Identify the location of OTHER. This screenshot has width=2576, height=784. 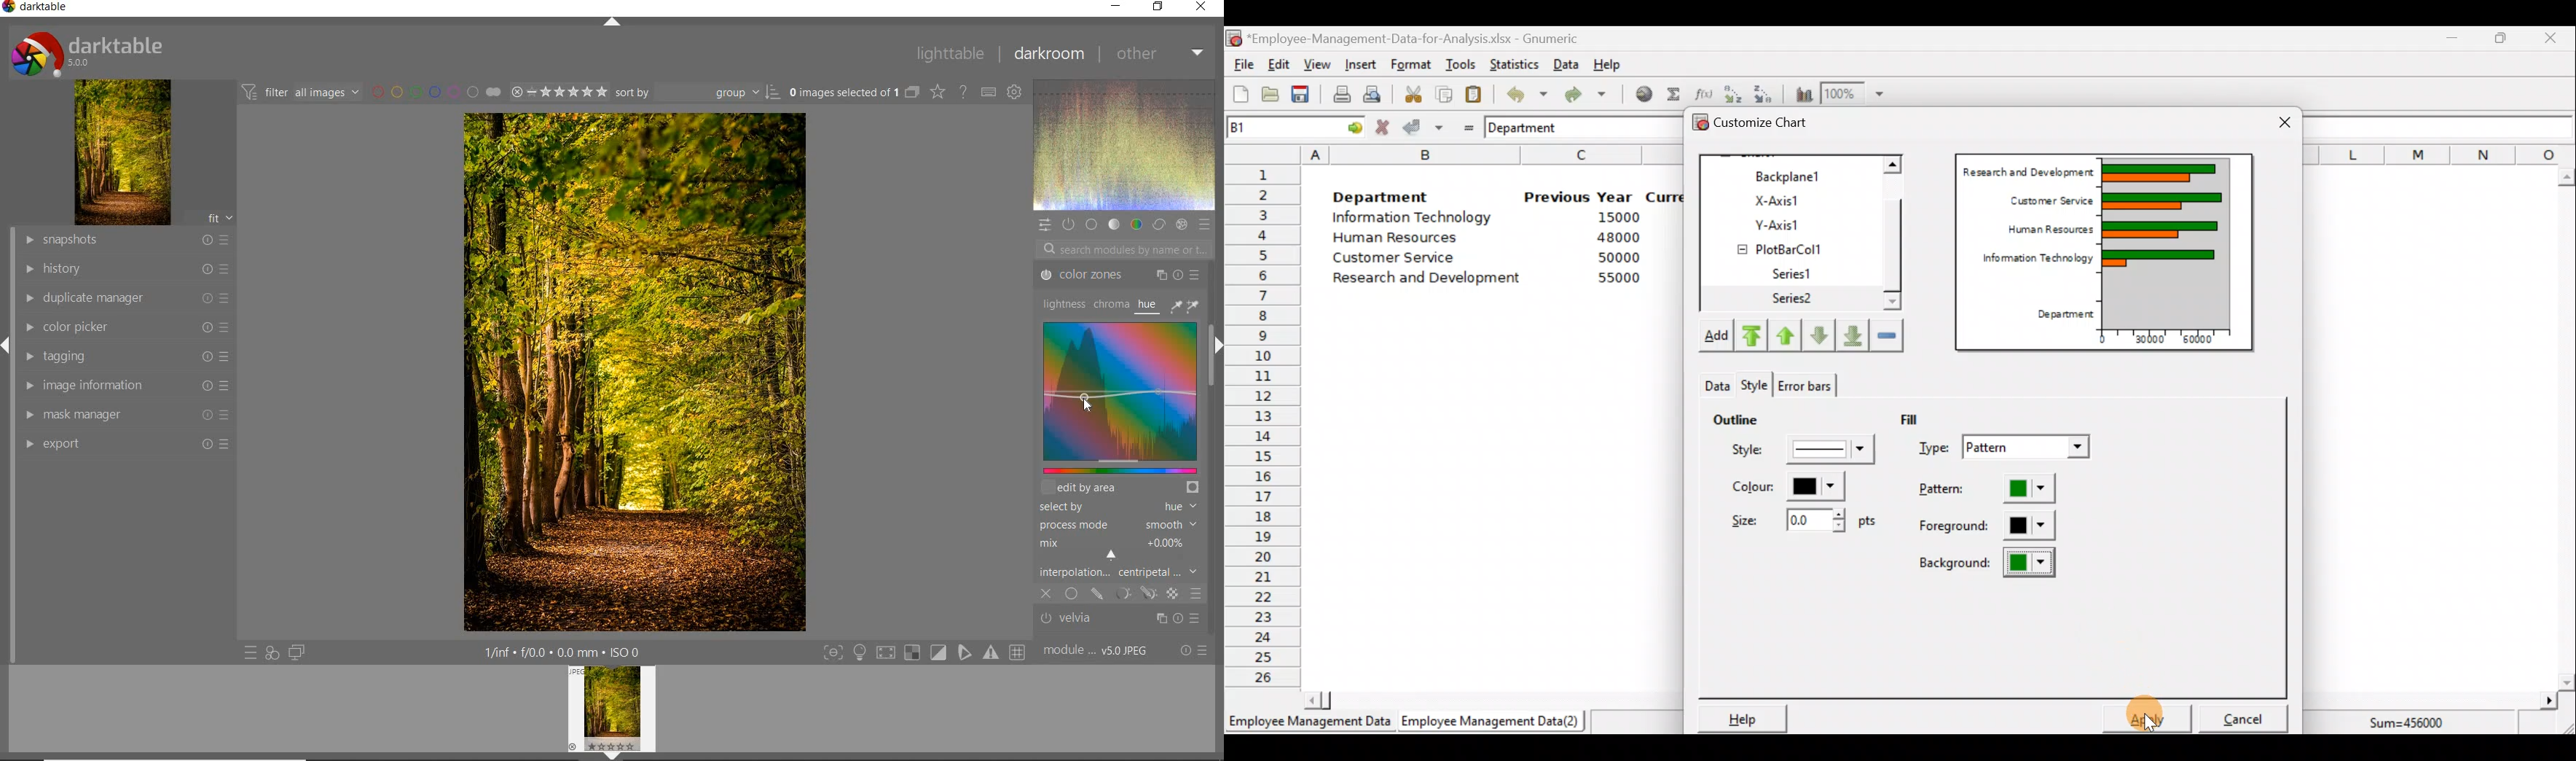
(1161, 53).